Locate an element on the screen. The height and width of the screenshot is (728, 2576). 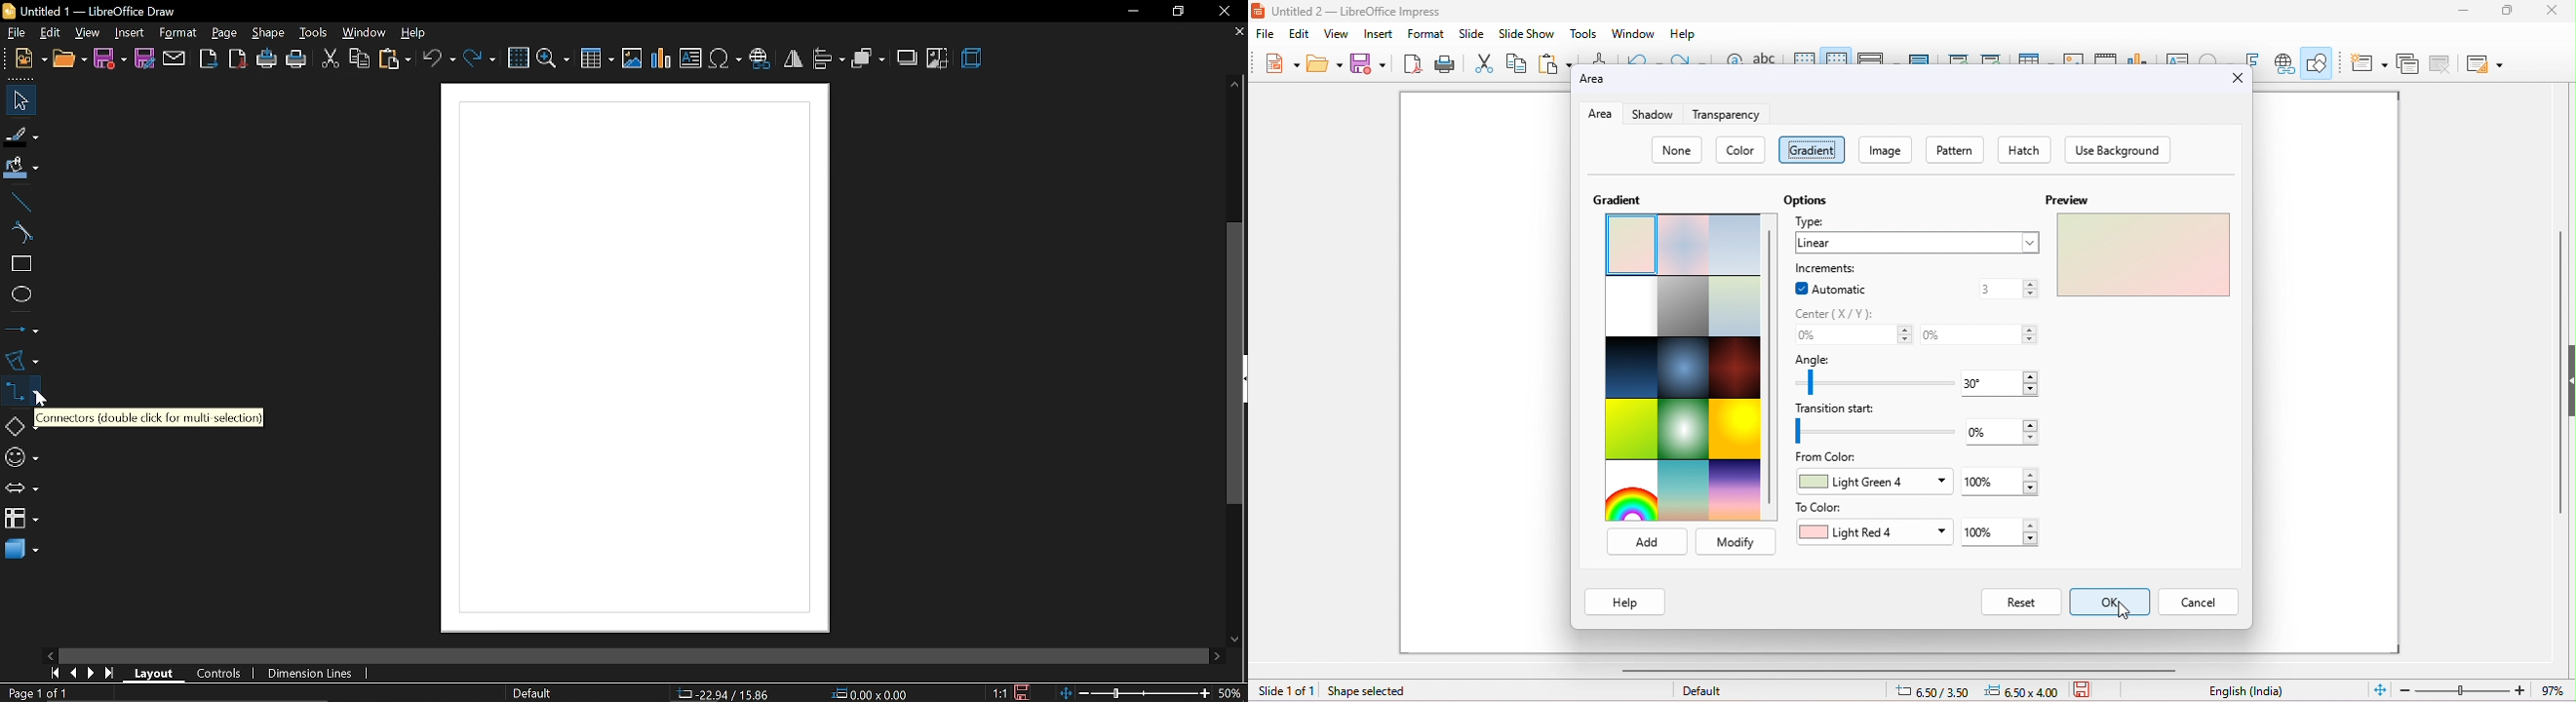
tools is located at coordinates (311, 32).